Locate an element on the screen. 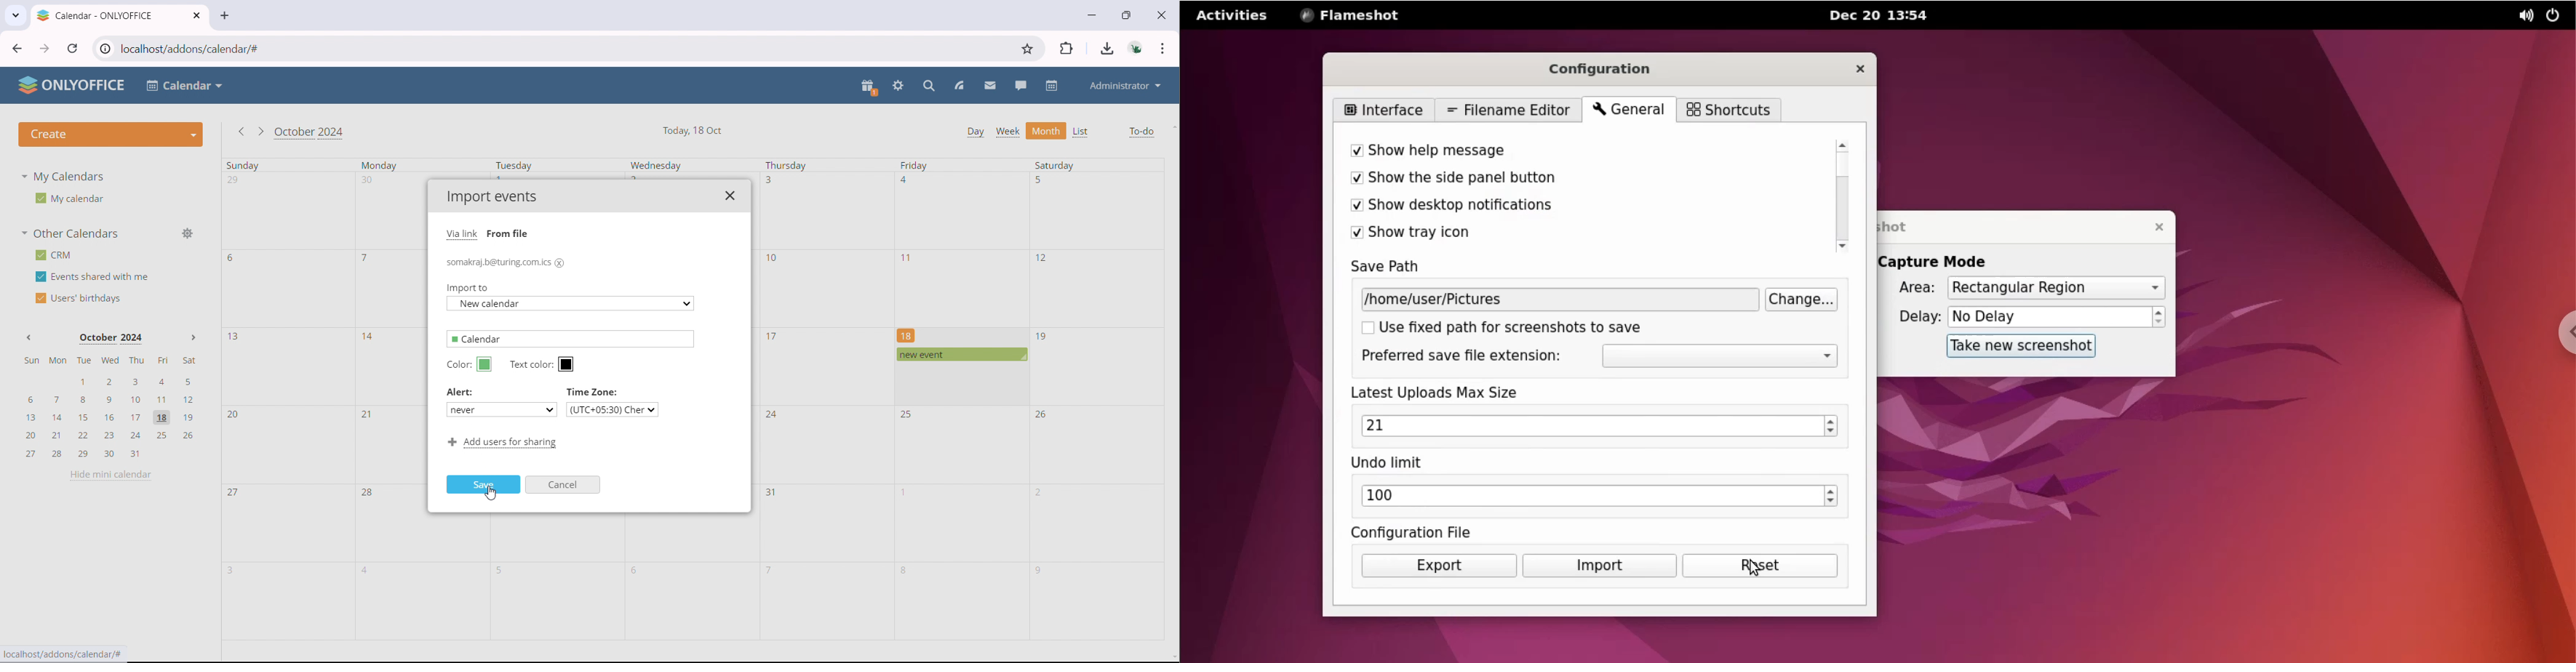 This screenshot has height=672, width=2576. mail is located at coordinates (990, 86).